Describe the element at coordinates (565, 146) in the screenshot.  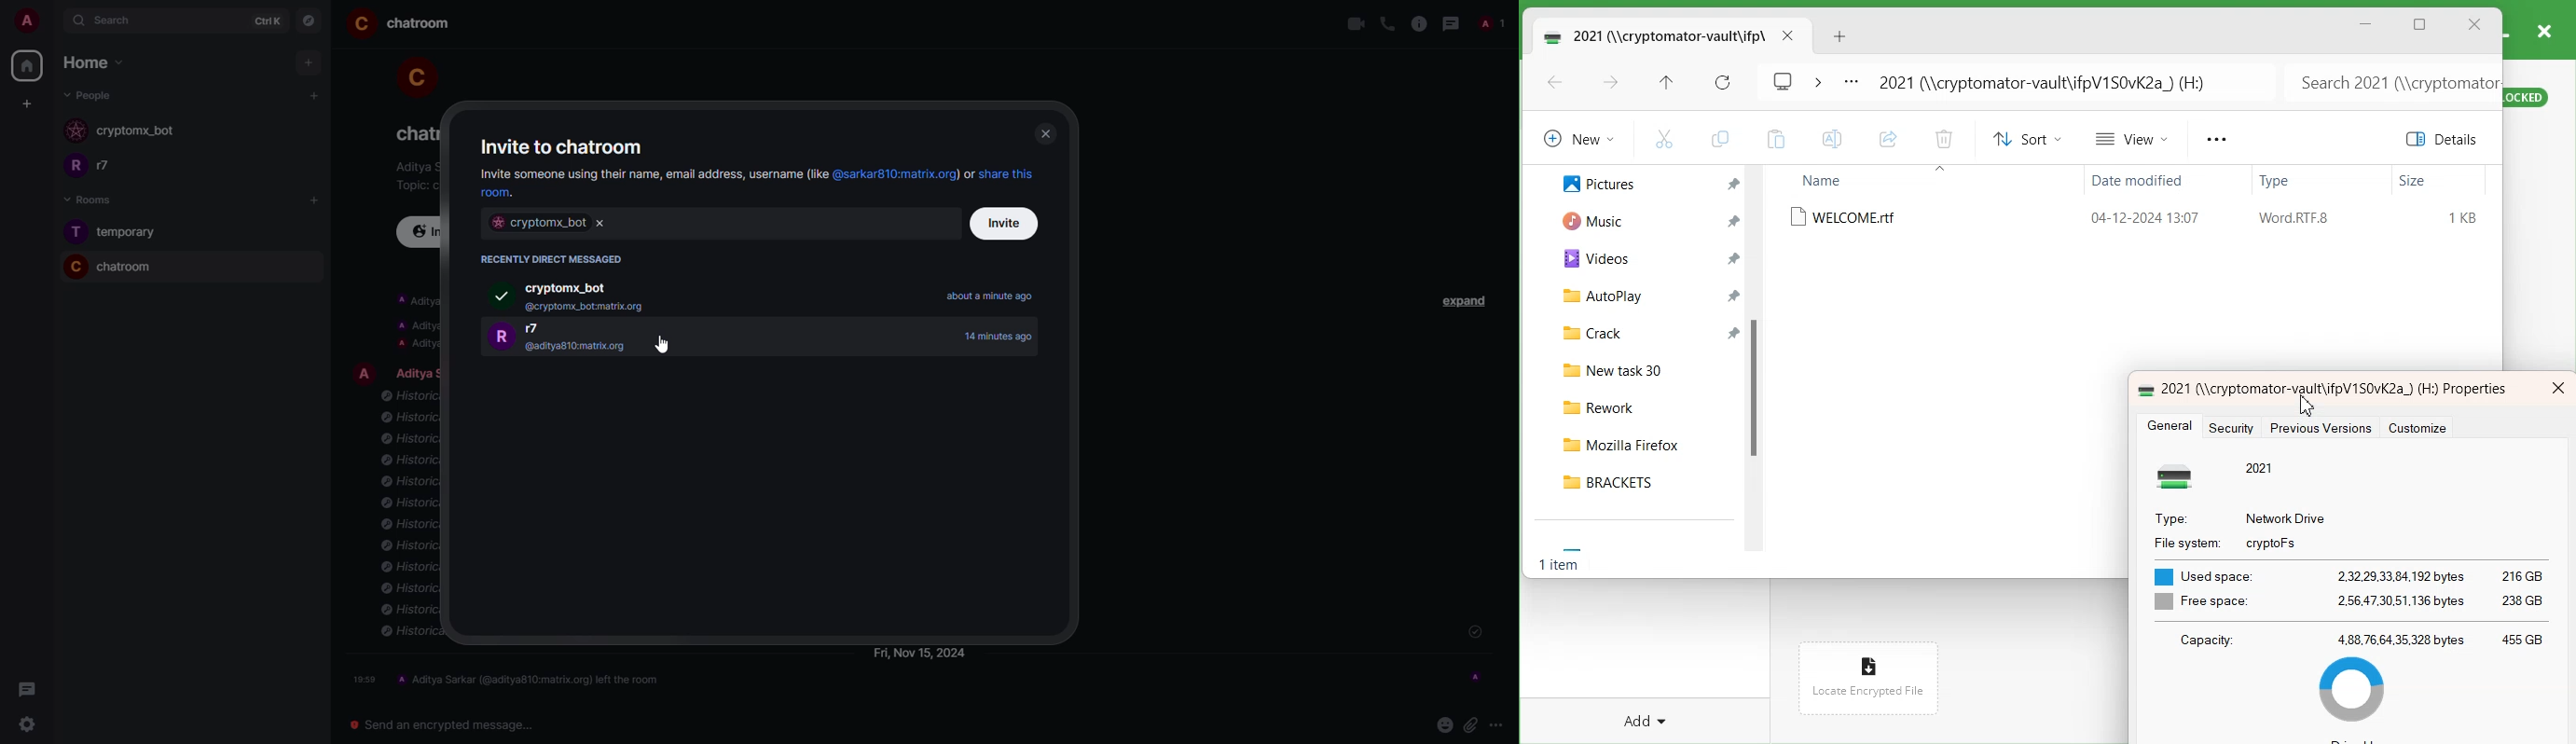
I see `invite to chatroom` at that location.